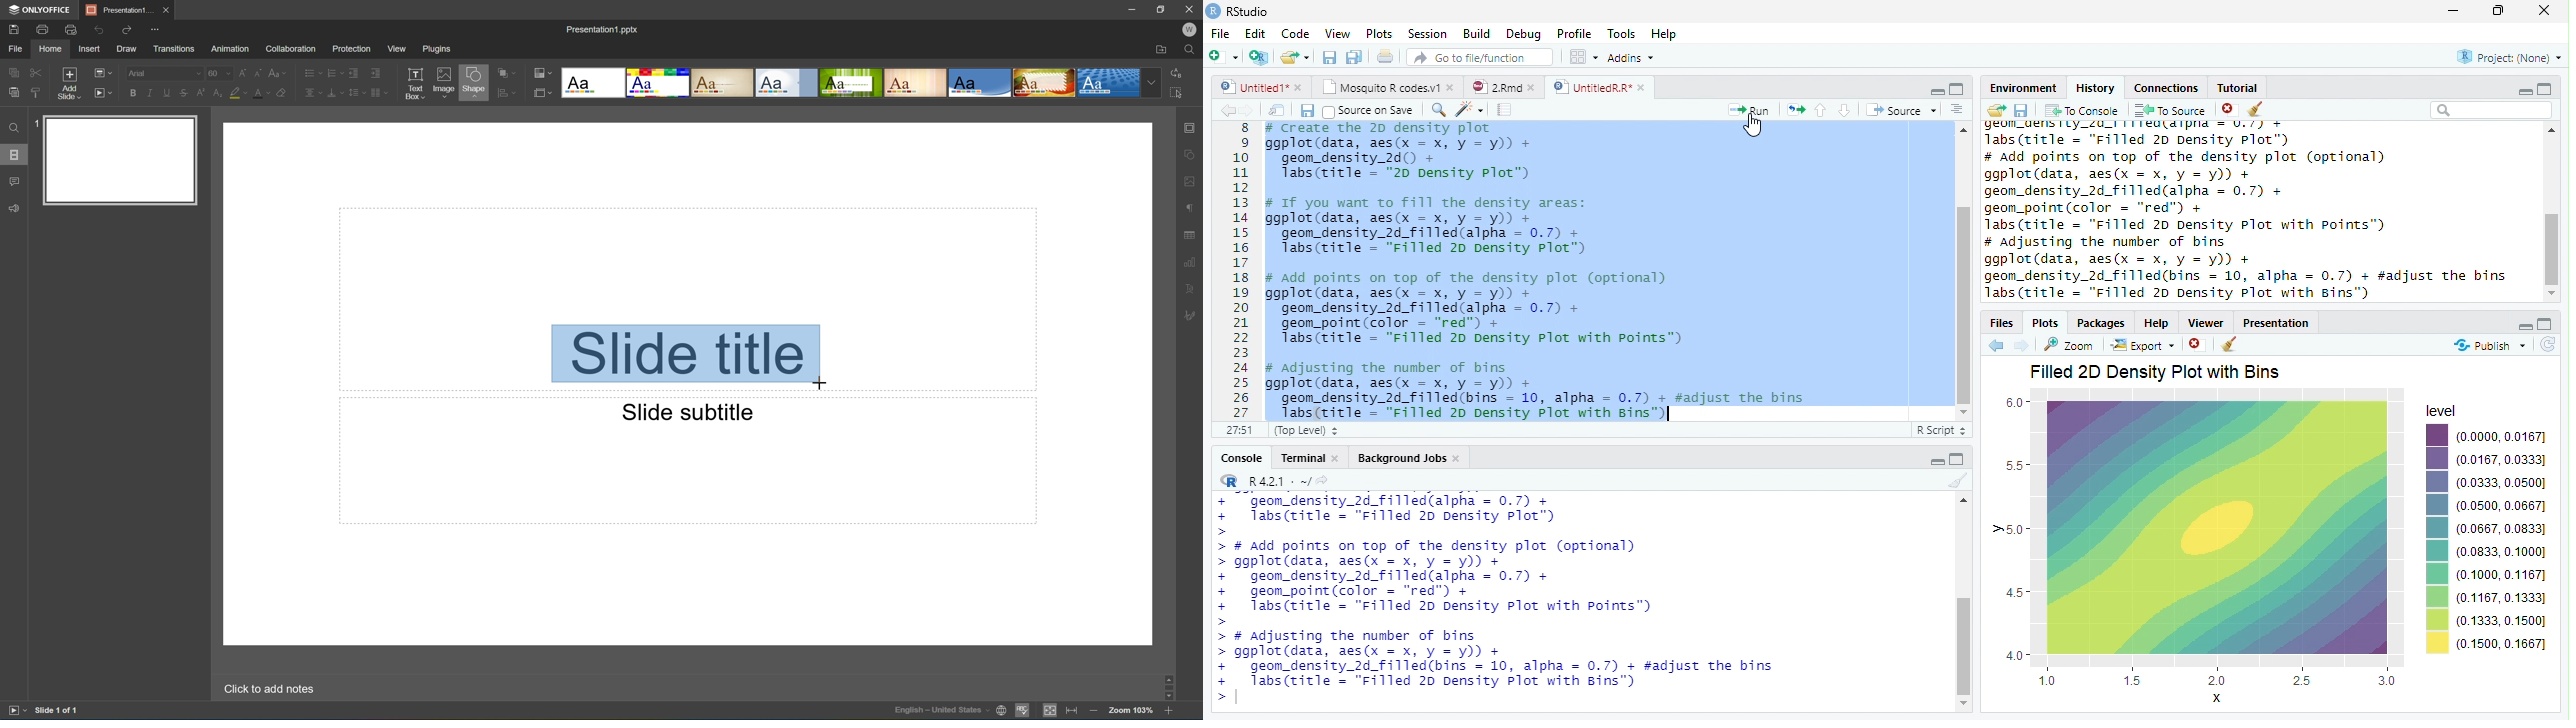 The image size is (2576, 728). What do you see at coordinates (2023, 111) in the screenshot?
I see `save workspace` at bounding box center [2023, 111].